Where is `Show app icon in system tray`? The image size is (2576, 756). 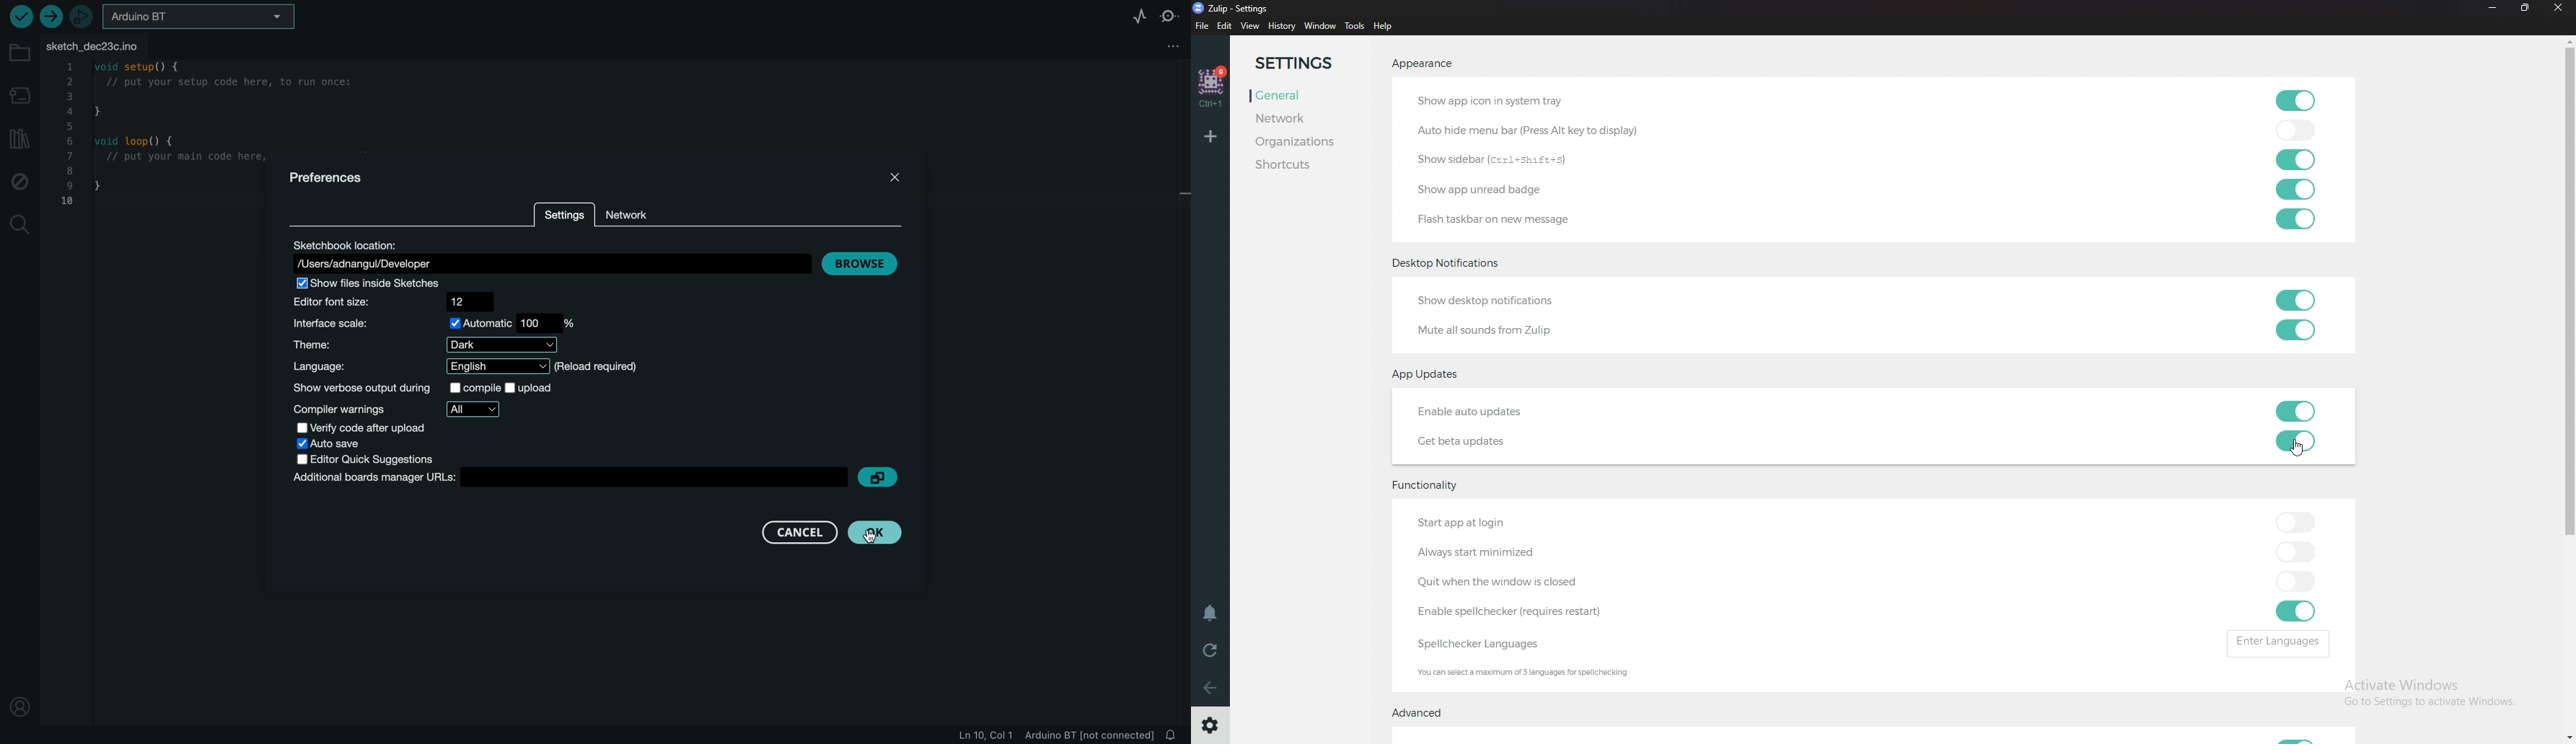
Show app icon in system tray is located at coordinates (1504, 101).